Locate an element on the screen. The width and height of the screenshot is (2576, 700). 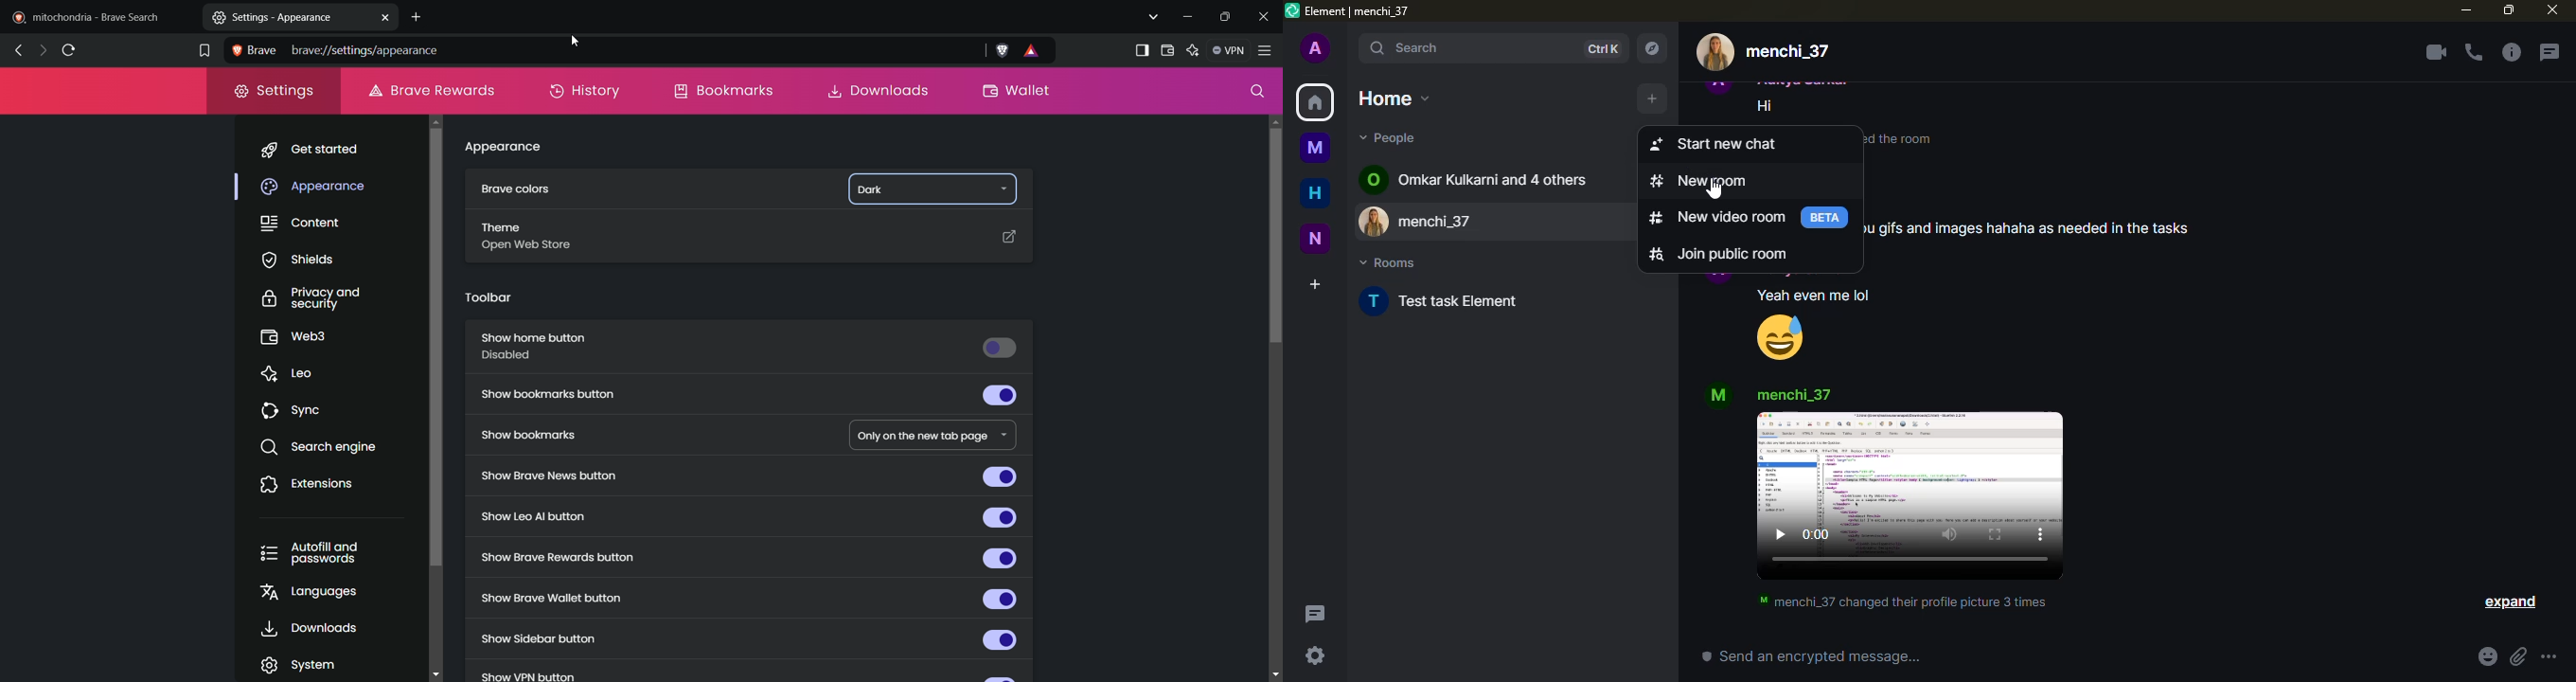
Profile image is located at coordinates (1376, 221).